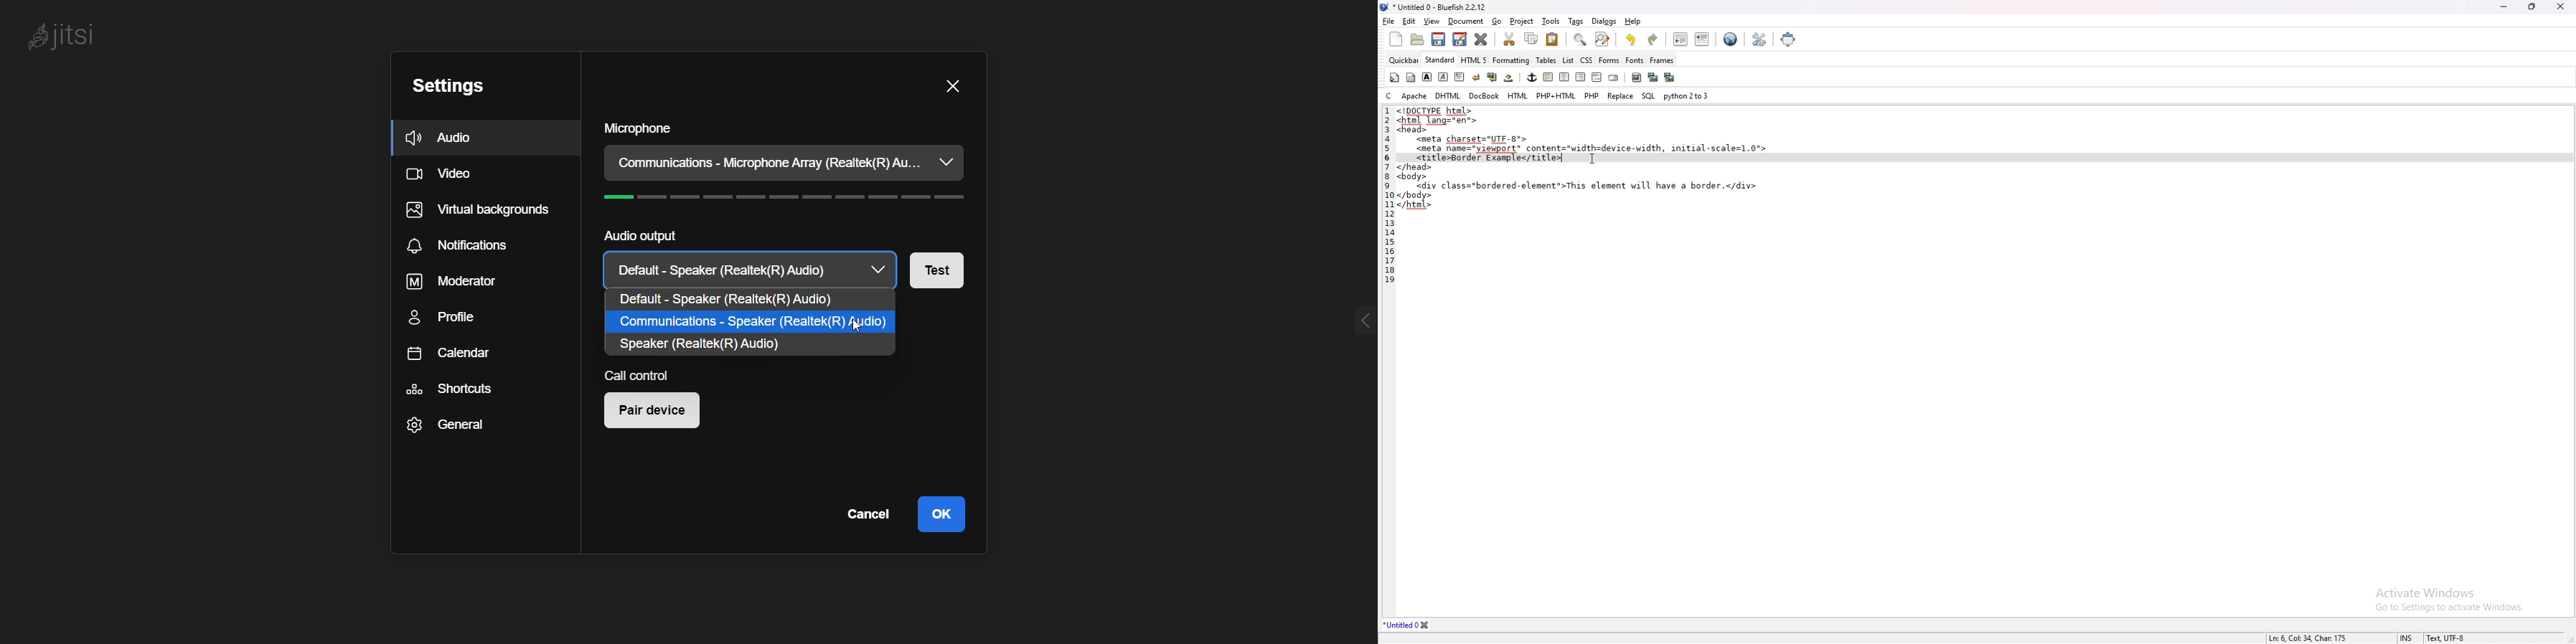  What do you see at coordinates (1789, 39) in the screenshot?
I see `full screen` at bounding box center [1789, 39].